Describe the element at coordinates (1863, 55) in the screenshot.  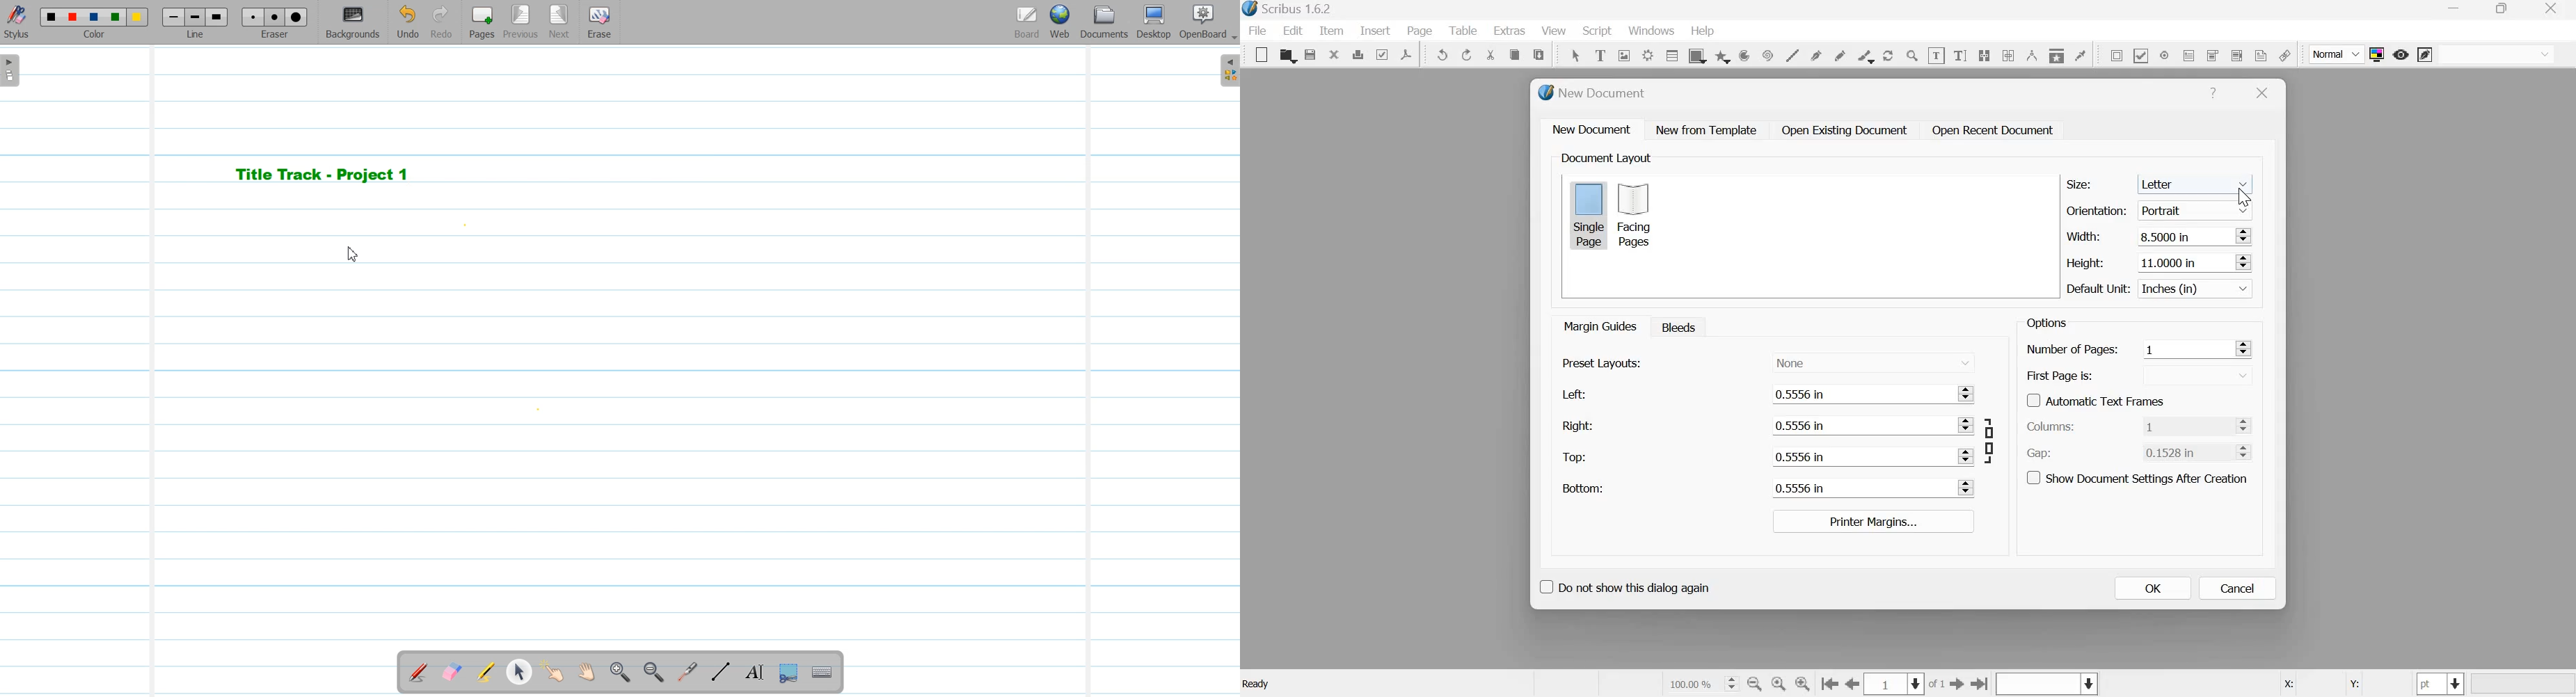
I see `calligraphic line` at that location.